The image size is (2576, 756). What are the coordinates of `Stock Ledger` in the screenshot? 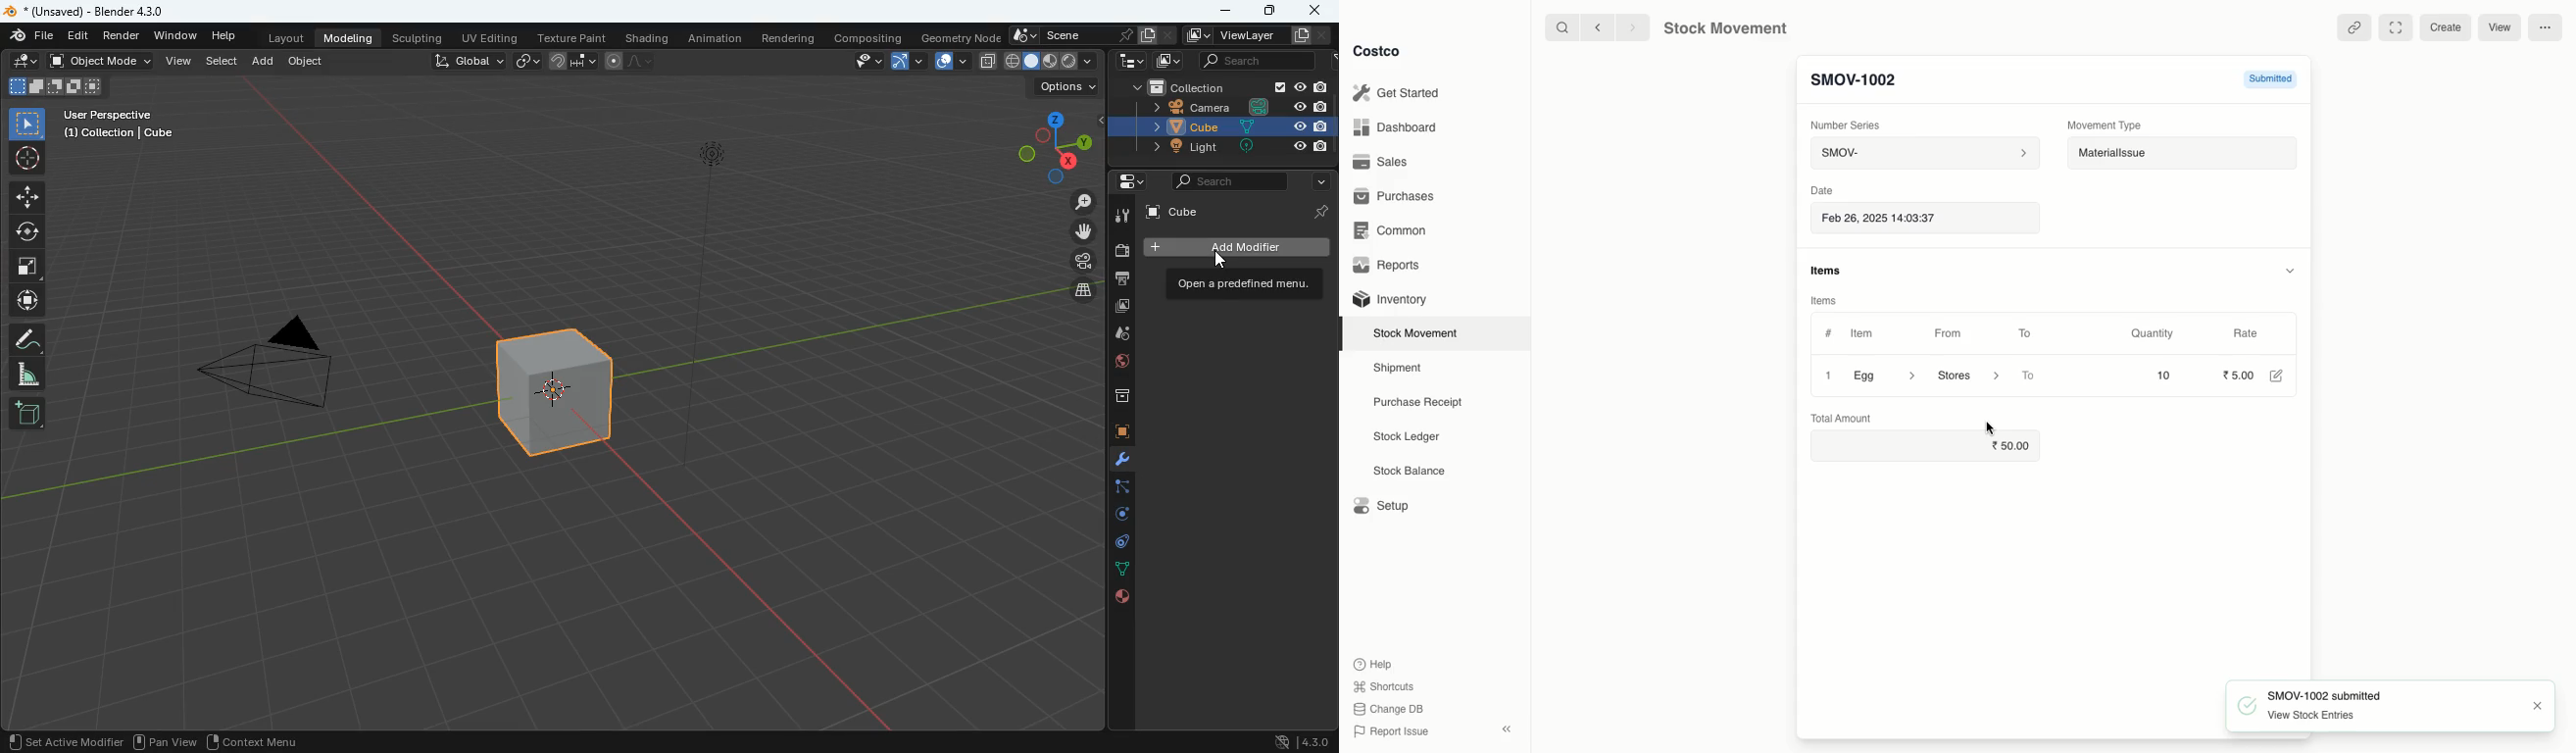 It's located at (1407, 438).